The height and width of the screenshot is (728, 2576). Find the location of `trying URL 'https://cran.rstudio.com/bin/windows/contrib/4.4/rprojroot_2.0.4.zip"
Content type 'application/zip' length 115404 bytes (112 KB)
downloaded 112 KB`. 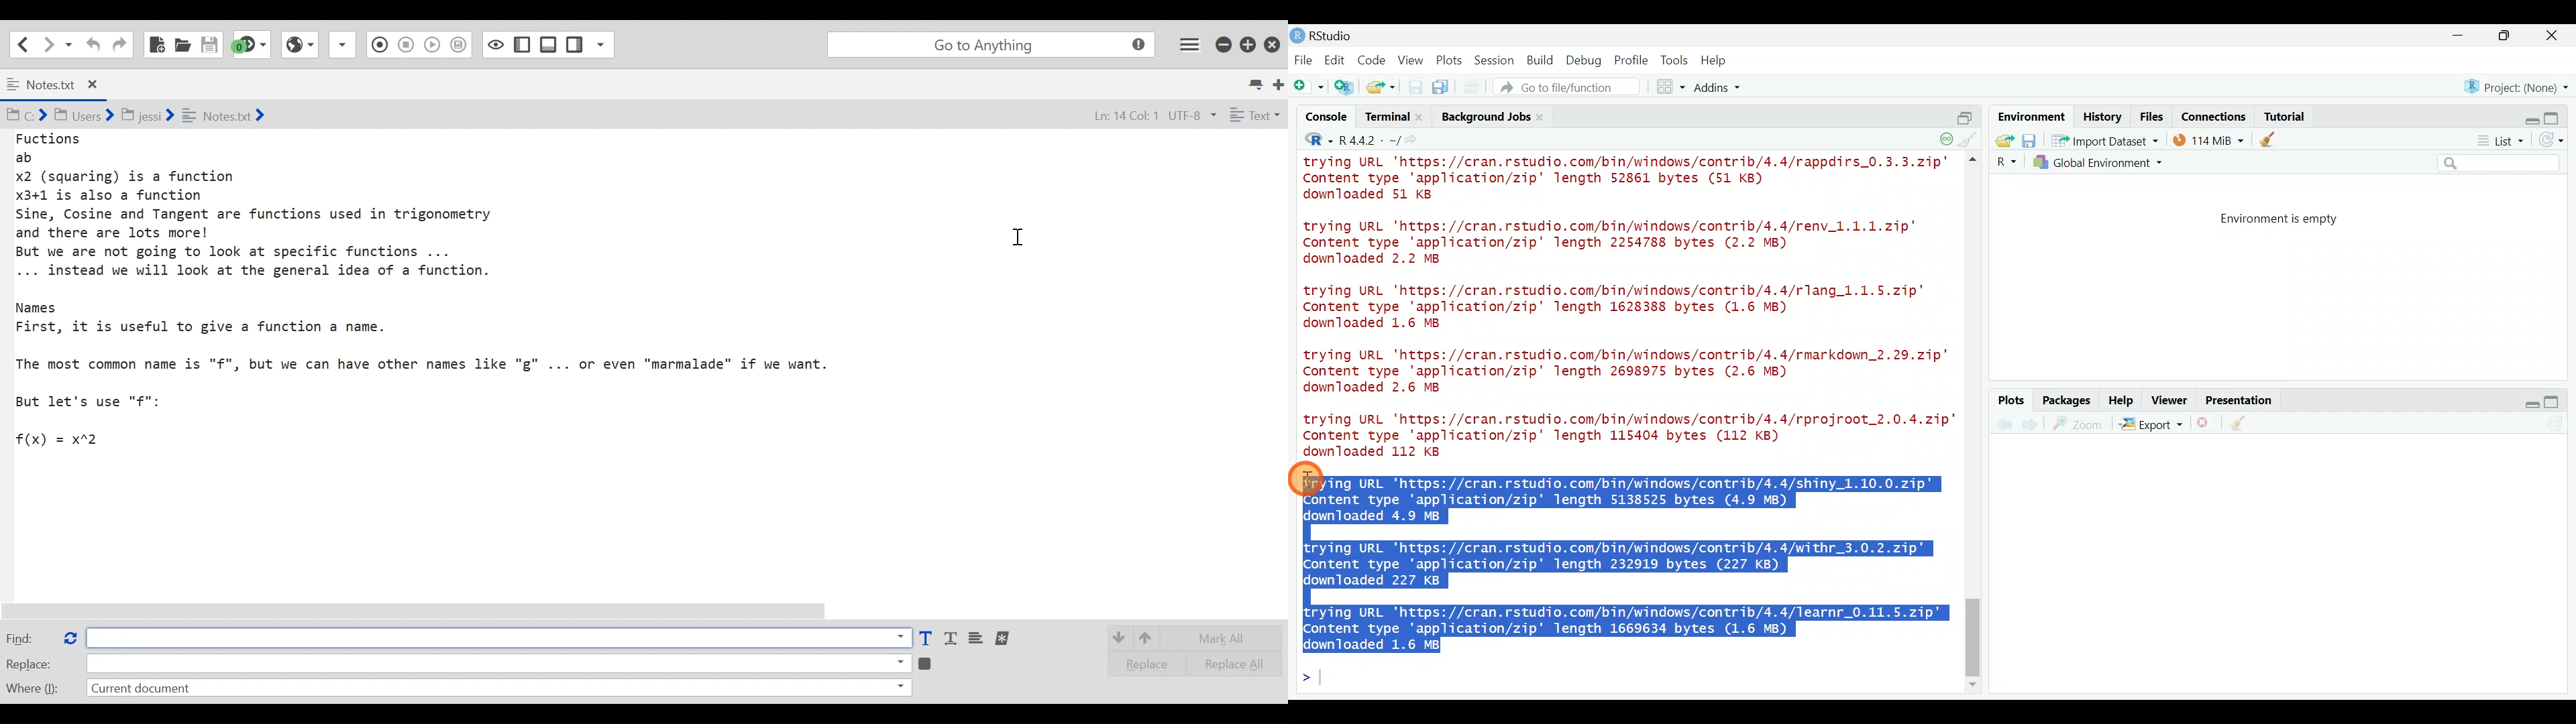

trying URL 'https://cran.rstudio.com/bin/windows/contrib/4.4/rprojroot_2.0.4.zip"
Content type 'application/zip' length 115404 bytes (112 KB)
downloaded 112 KB is located at coordinates (1623, 435).